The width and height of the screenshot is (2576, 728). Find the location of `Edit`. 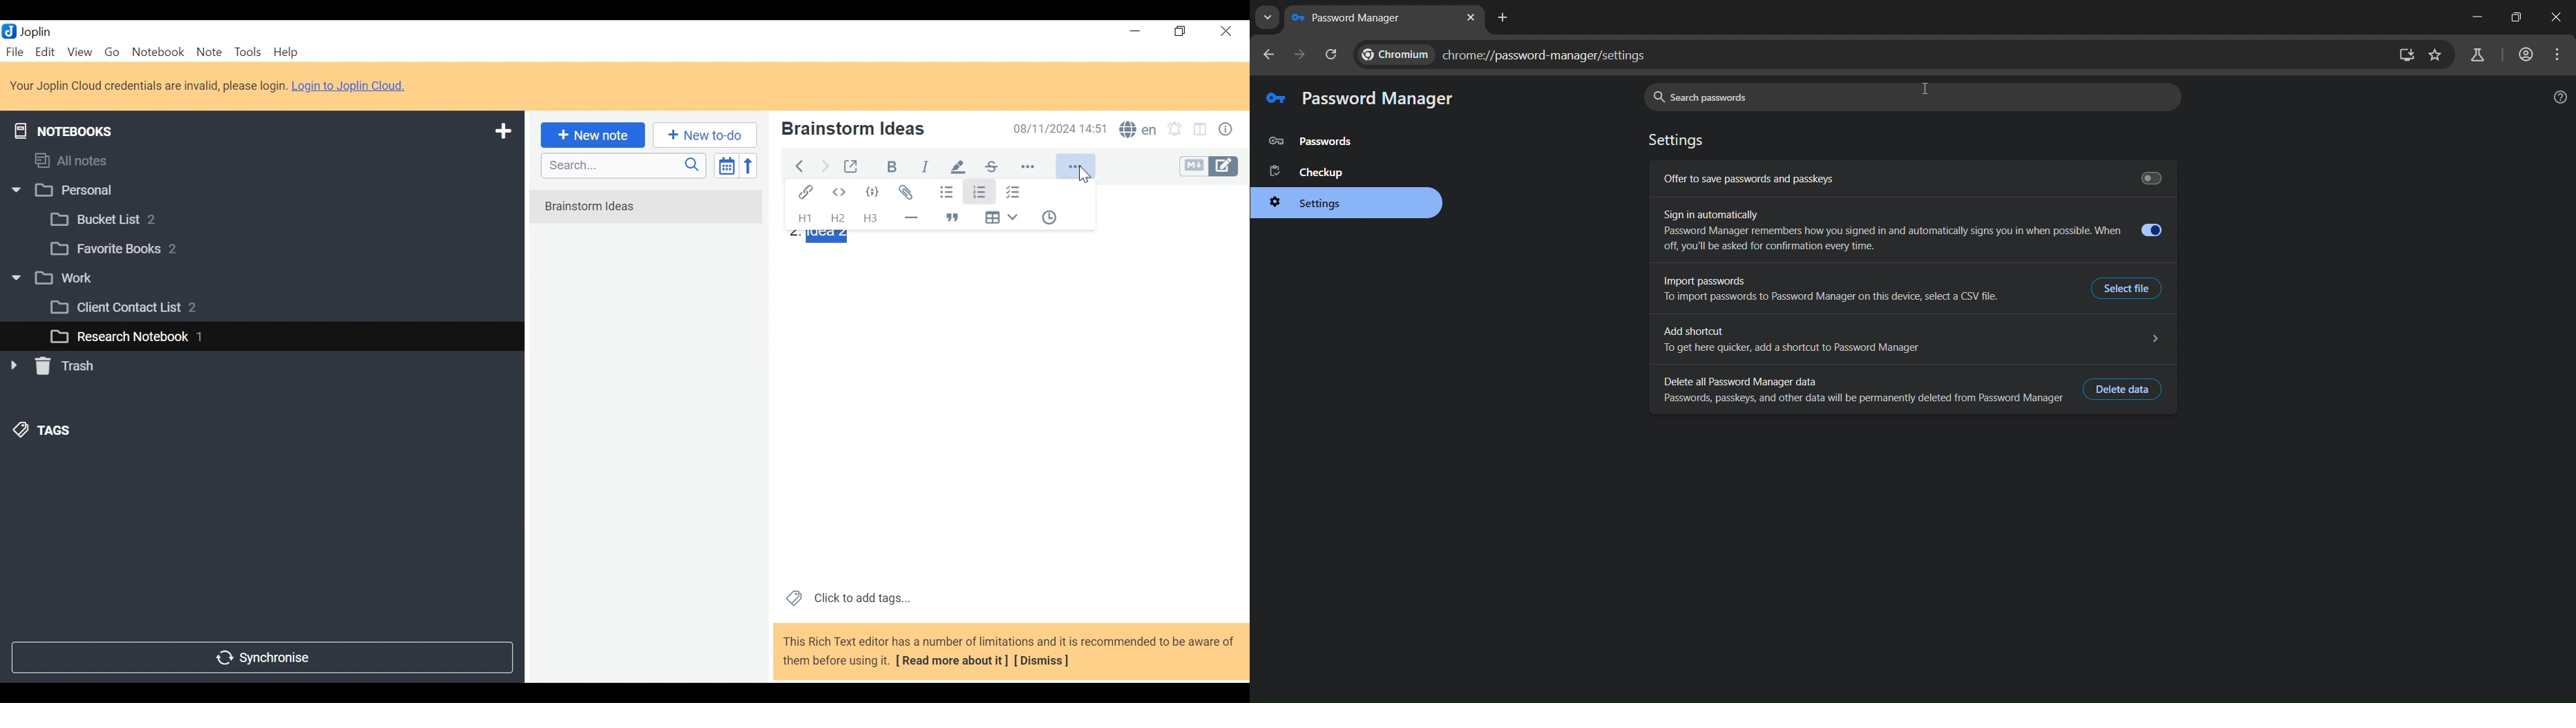

Edit is located at coordinates (46, 51).